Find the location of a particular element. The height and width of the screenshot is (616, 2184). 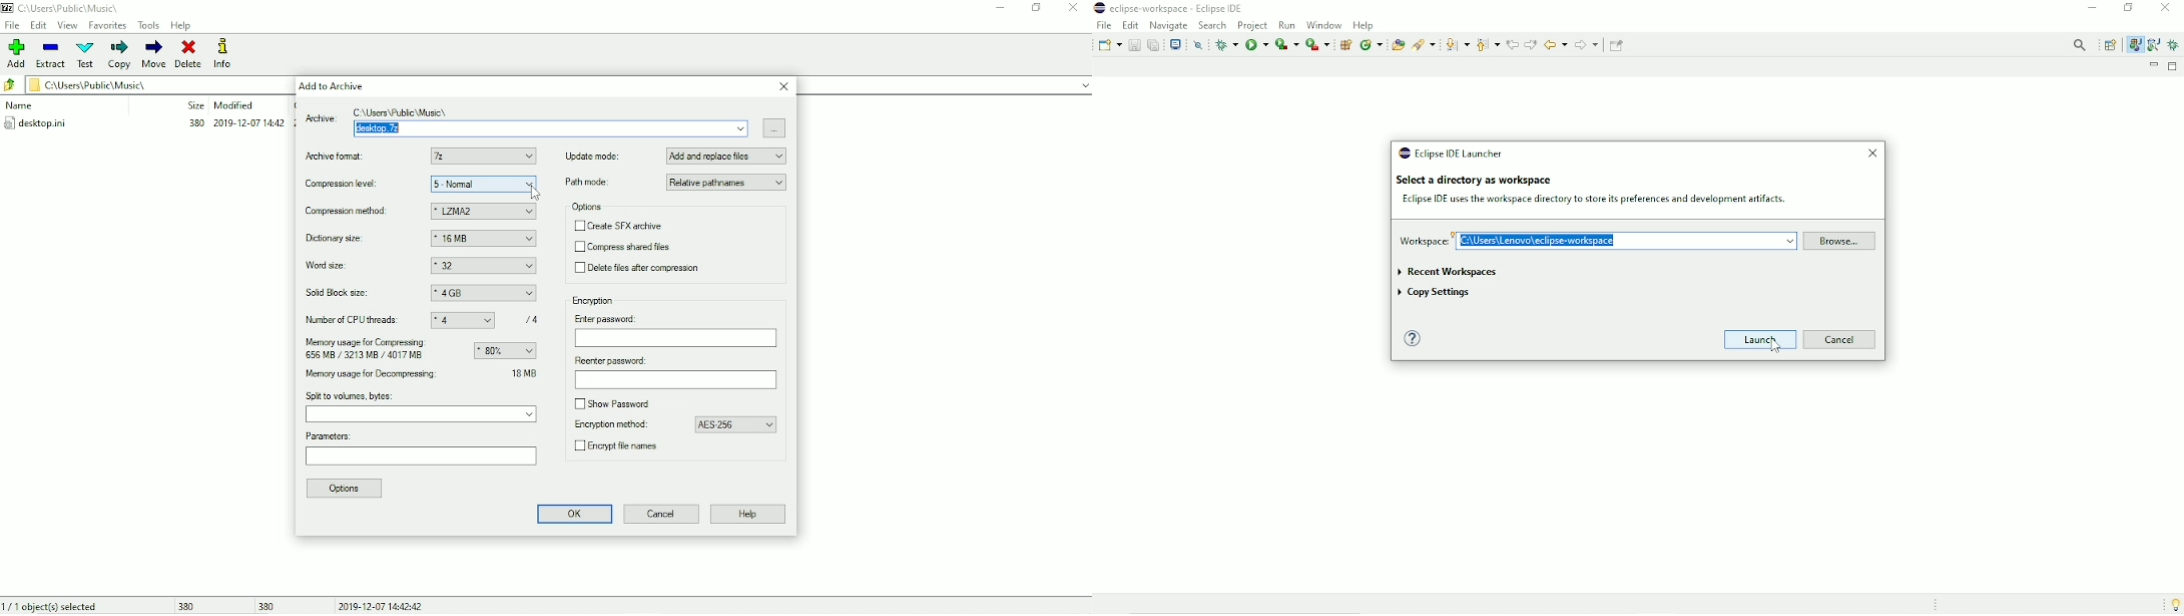

Minimize is located at coordinates (1001, 8).